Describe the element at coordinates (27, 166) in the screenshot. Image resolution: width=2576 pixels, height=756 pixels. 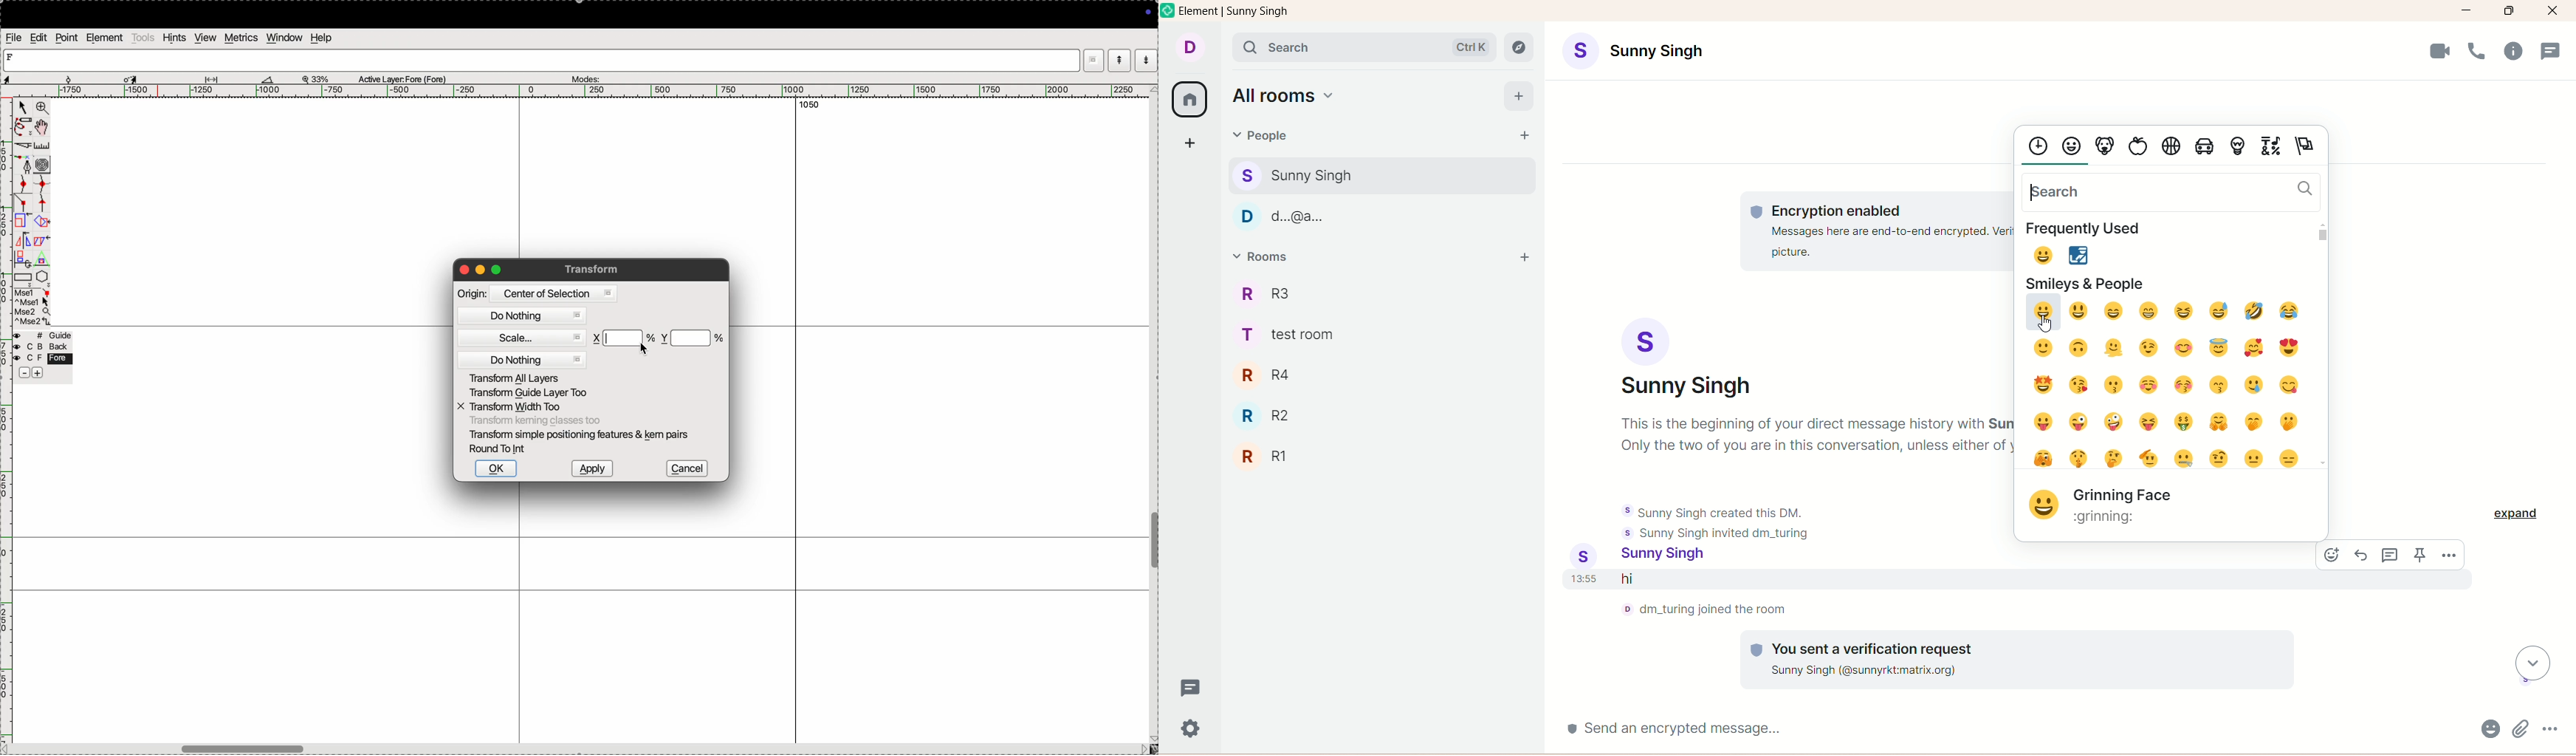
I see `fountain pen` at that location.